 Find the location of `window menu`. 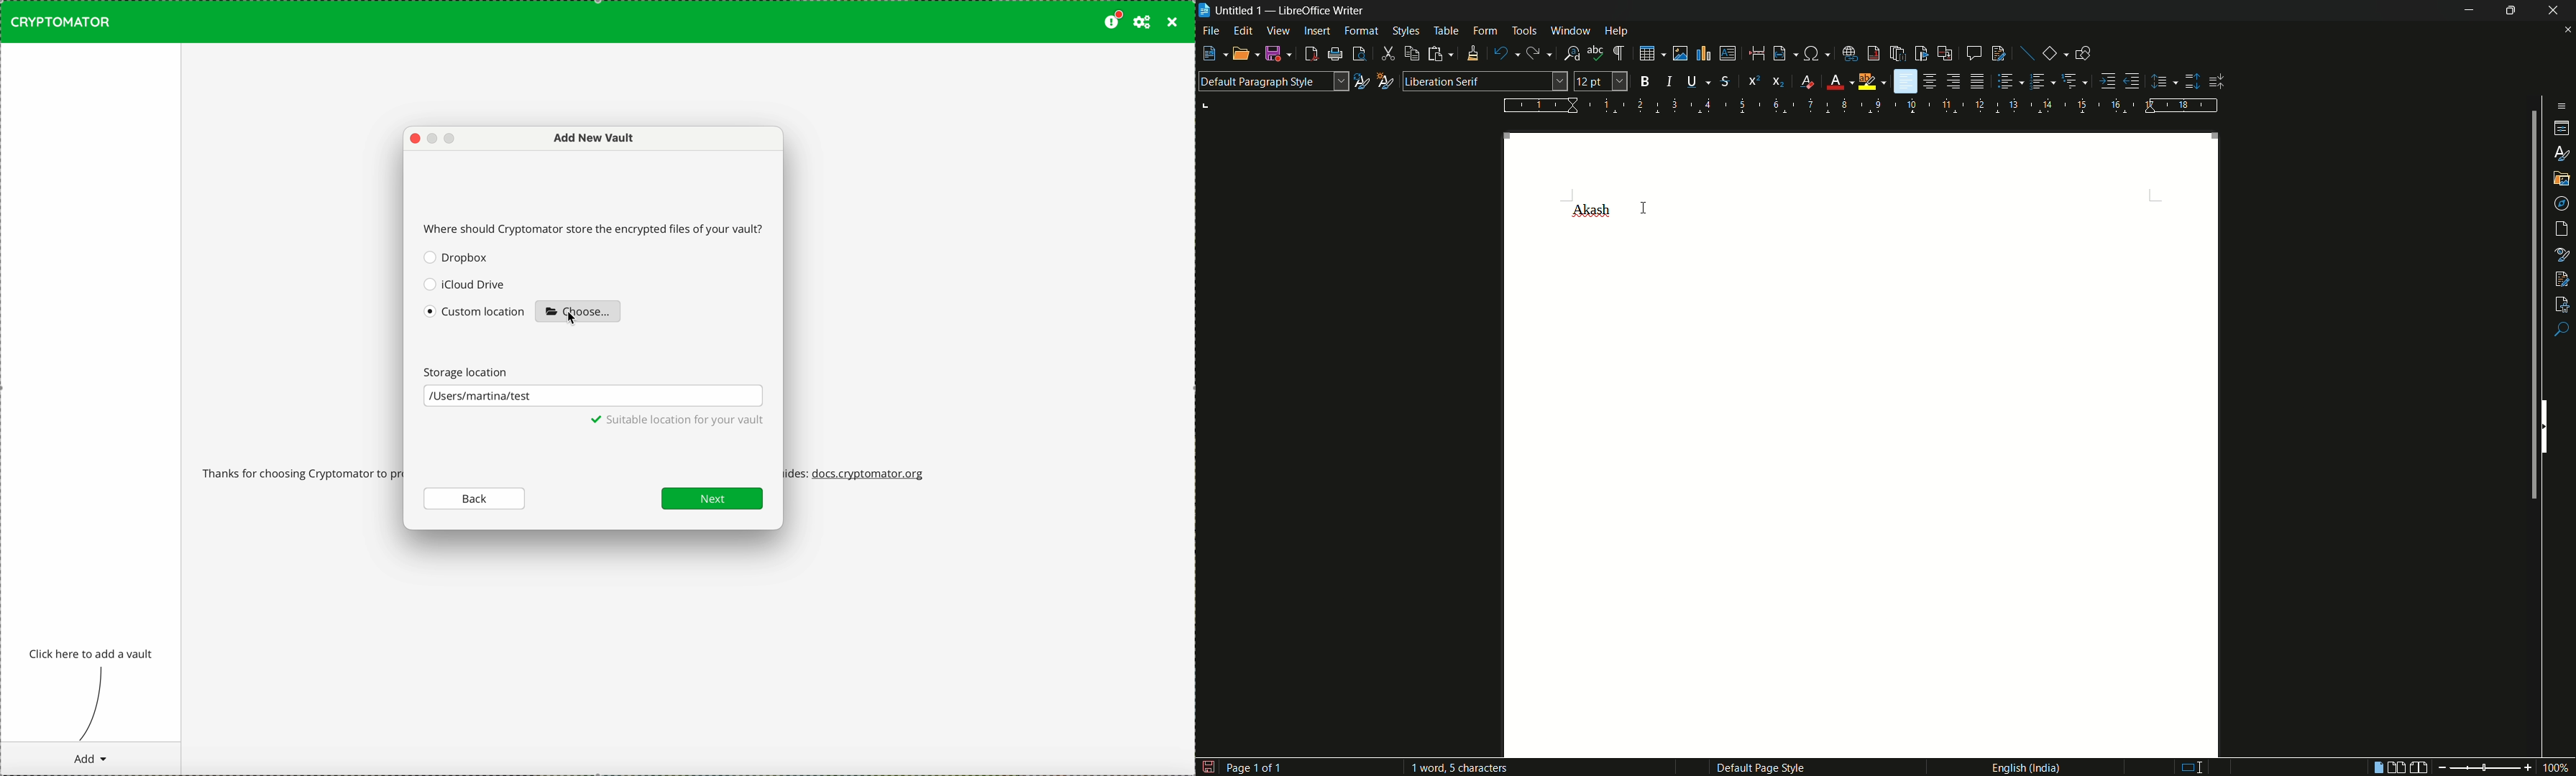

window menu is located at coordinates (1571, 30).